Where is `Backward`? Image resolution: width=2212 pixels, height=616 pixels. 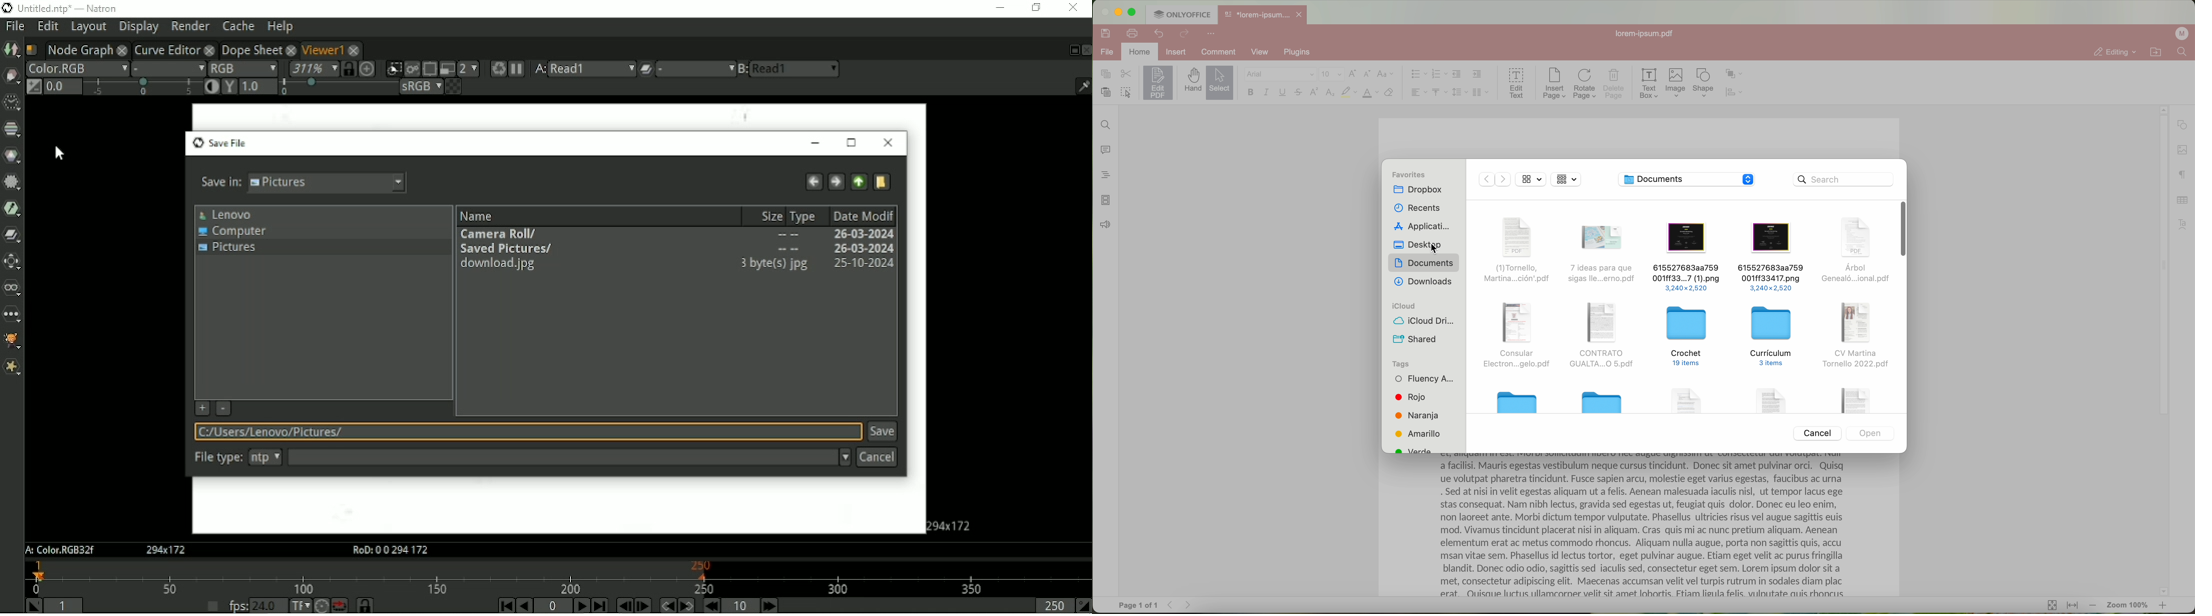
Backward is located at coordinates (1484, 179).